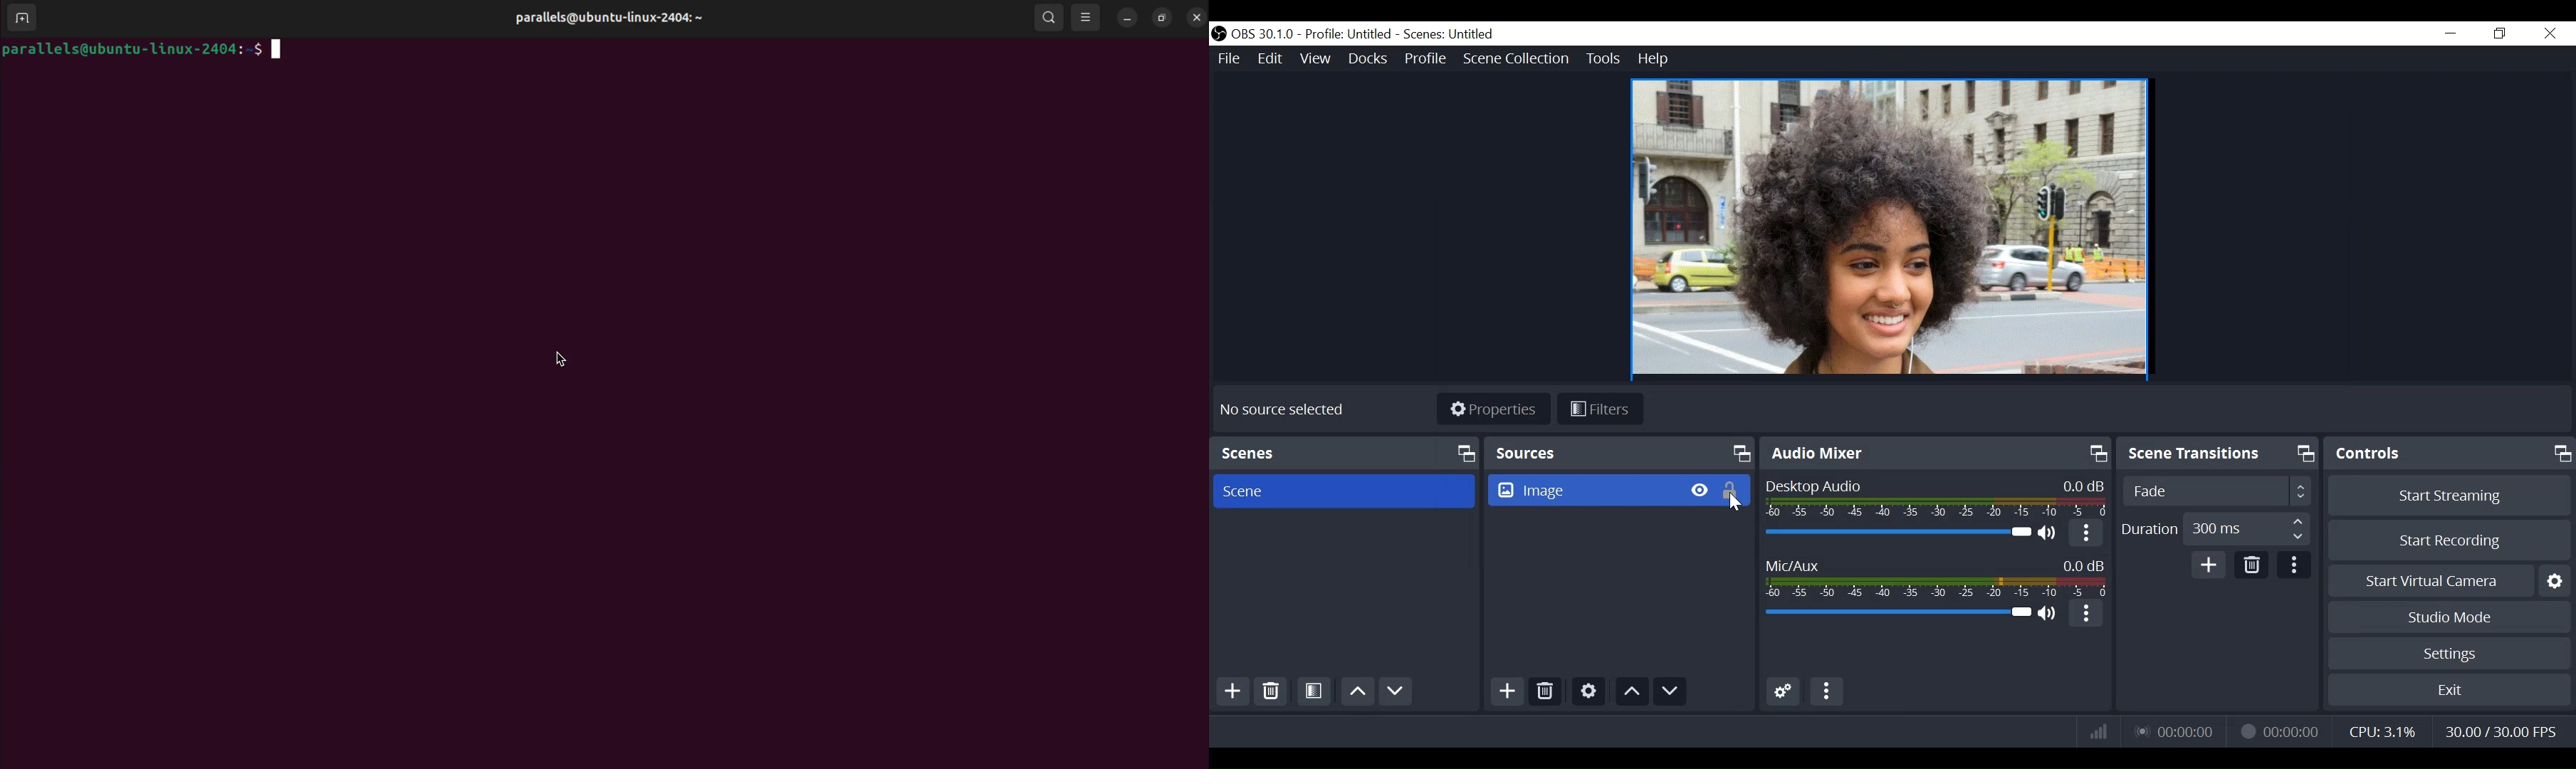  I want to click on Start Streaming, so click(2449, 496).